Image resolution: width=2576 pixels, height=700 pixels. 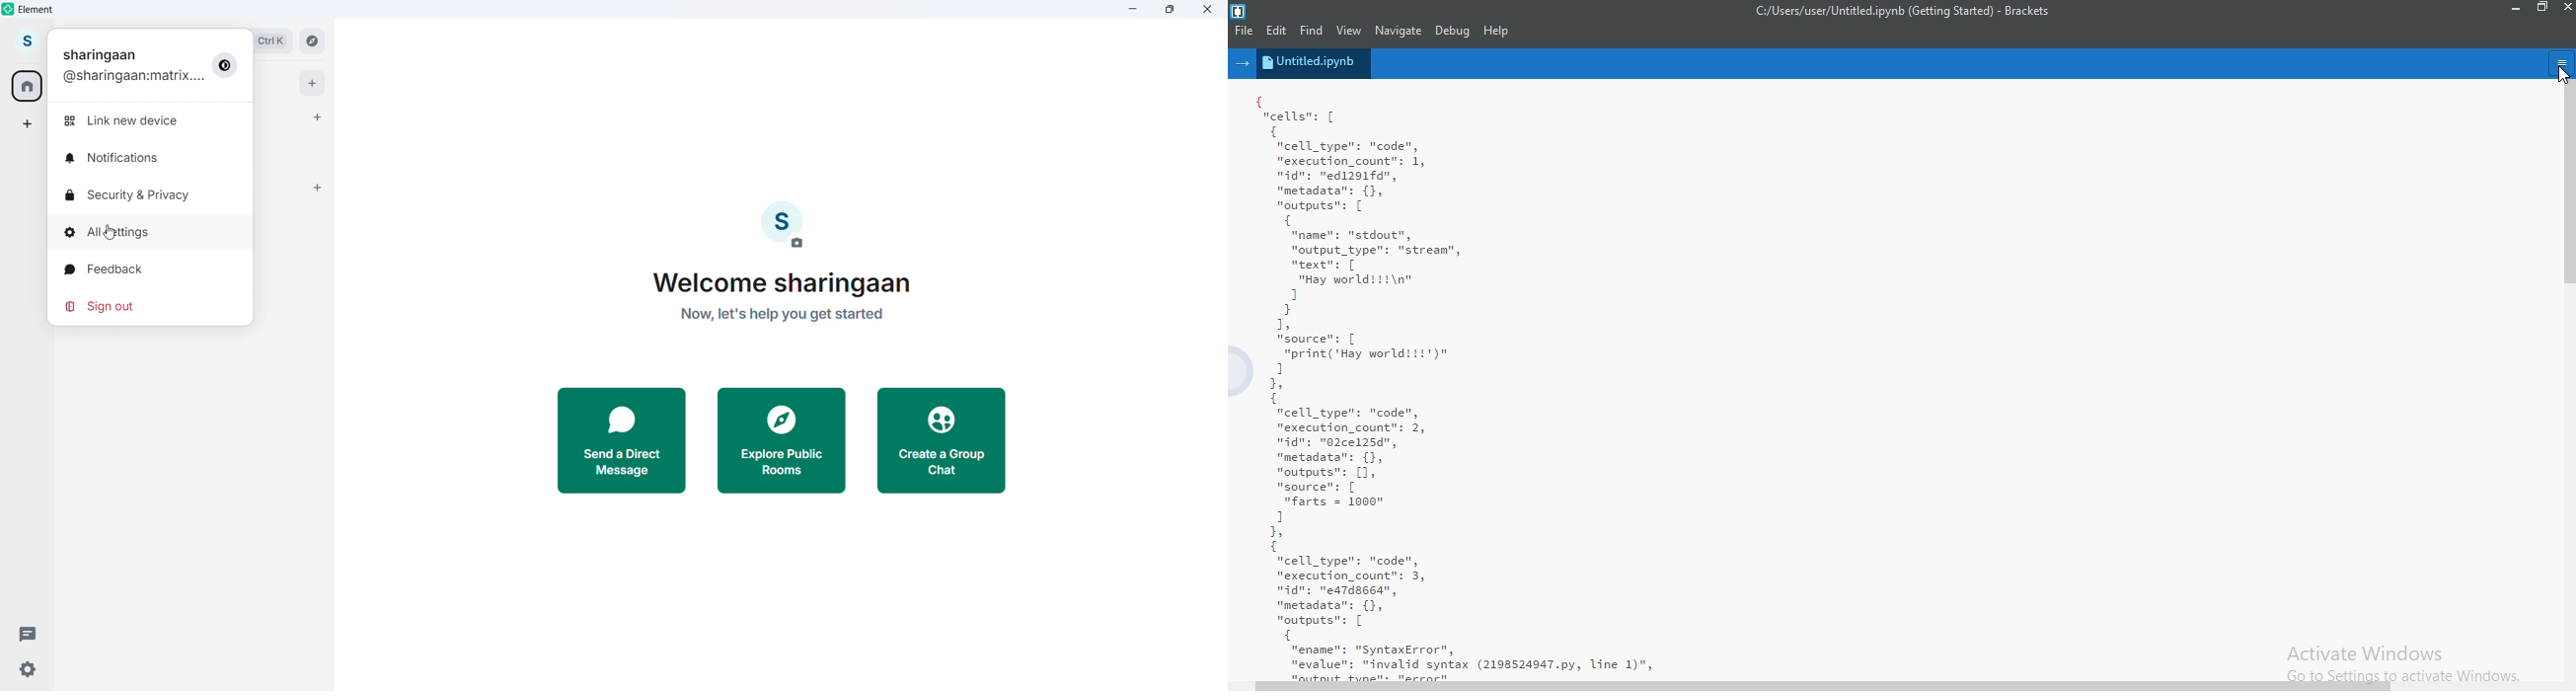 What do you see at coordinates (1239, 8) in the screenshot?
I see `logo` at bounding box center [1239, 8].